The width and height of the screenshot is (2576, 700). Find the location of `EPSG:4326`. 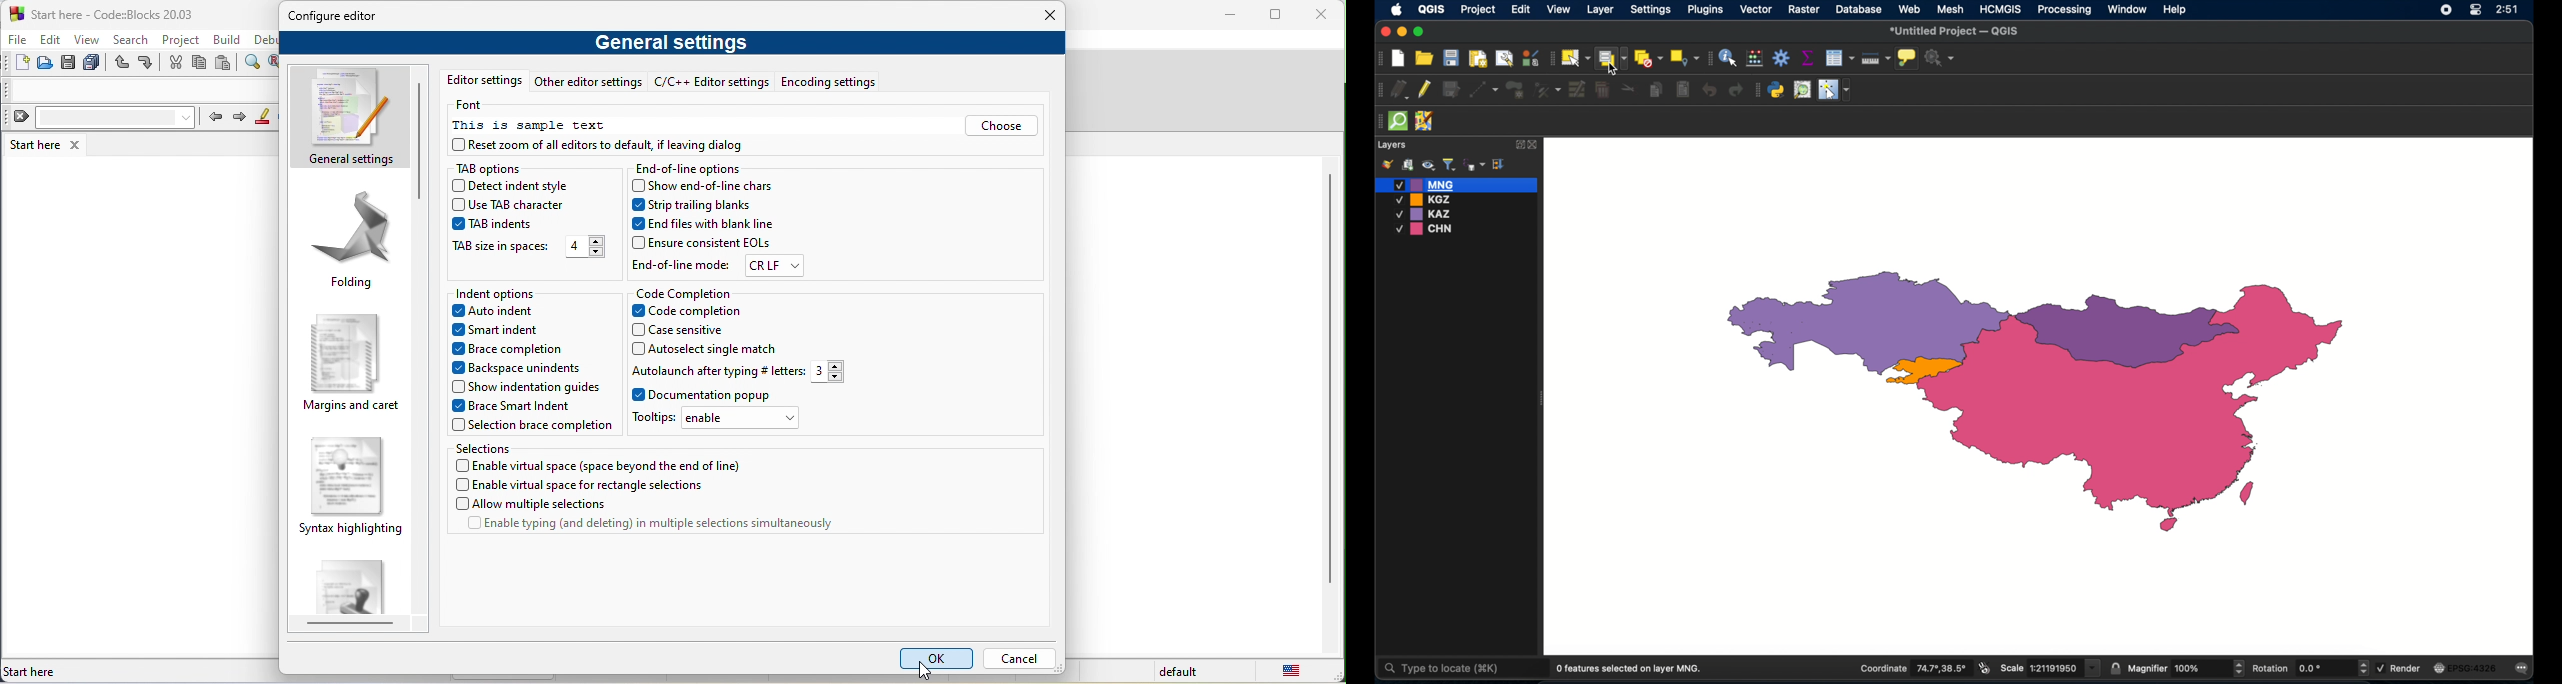

EPSG:4326 is located at coordinates (2466, 668).